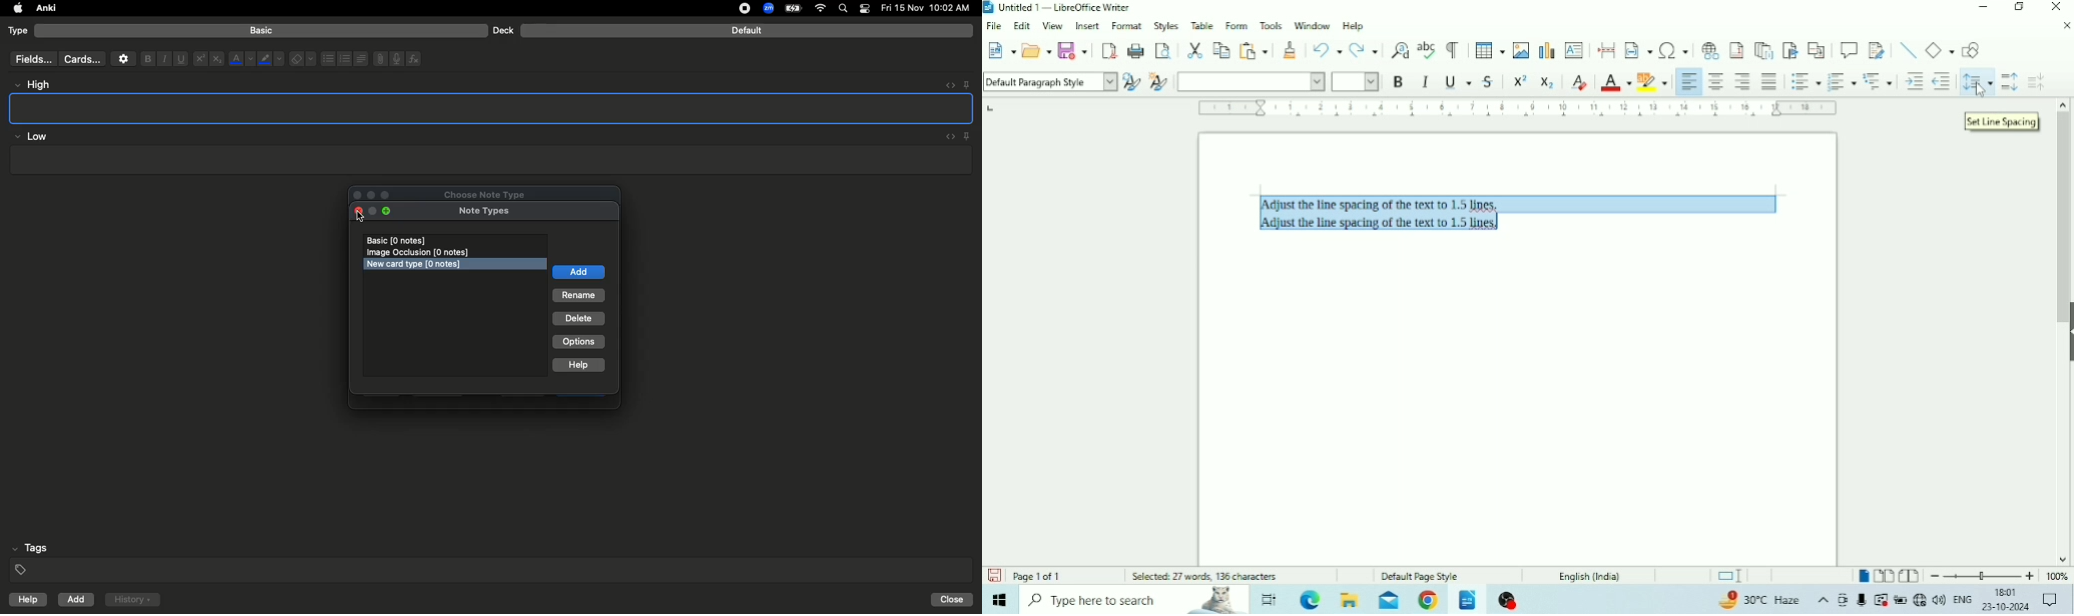  I want to click on Embed, so click(946, 85).